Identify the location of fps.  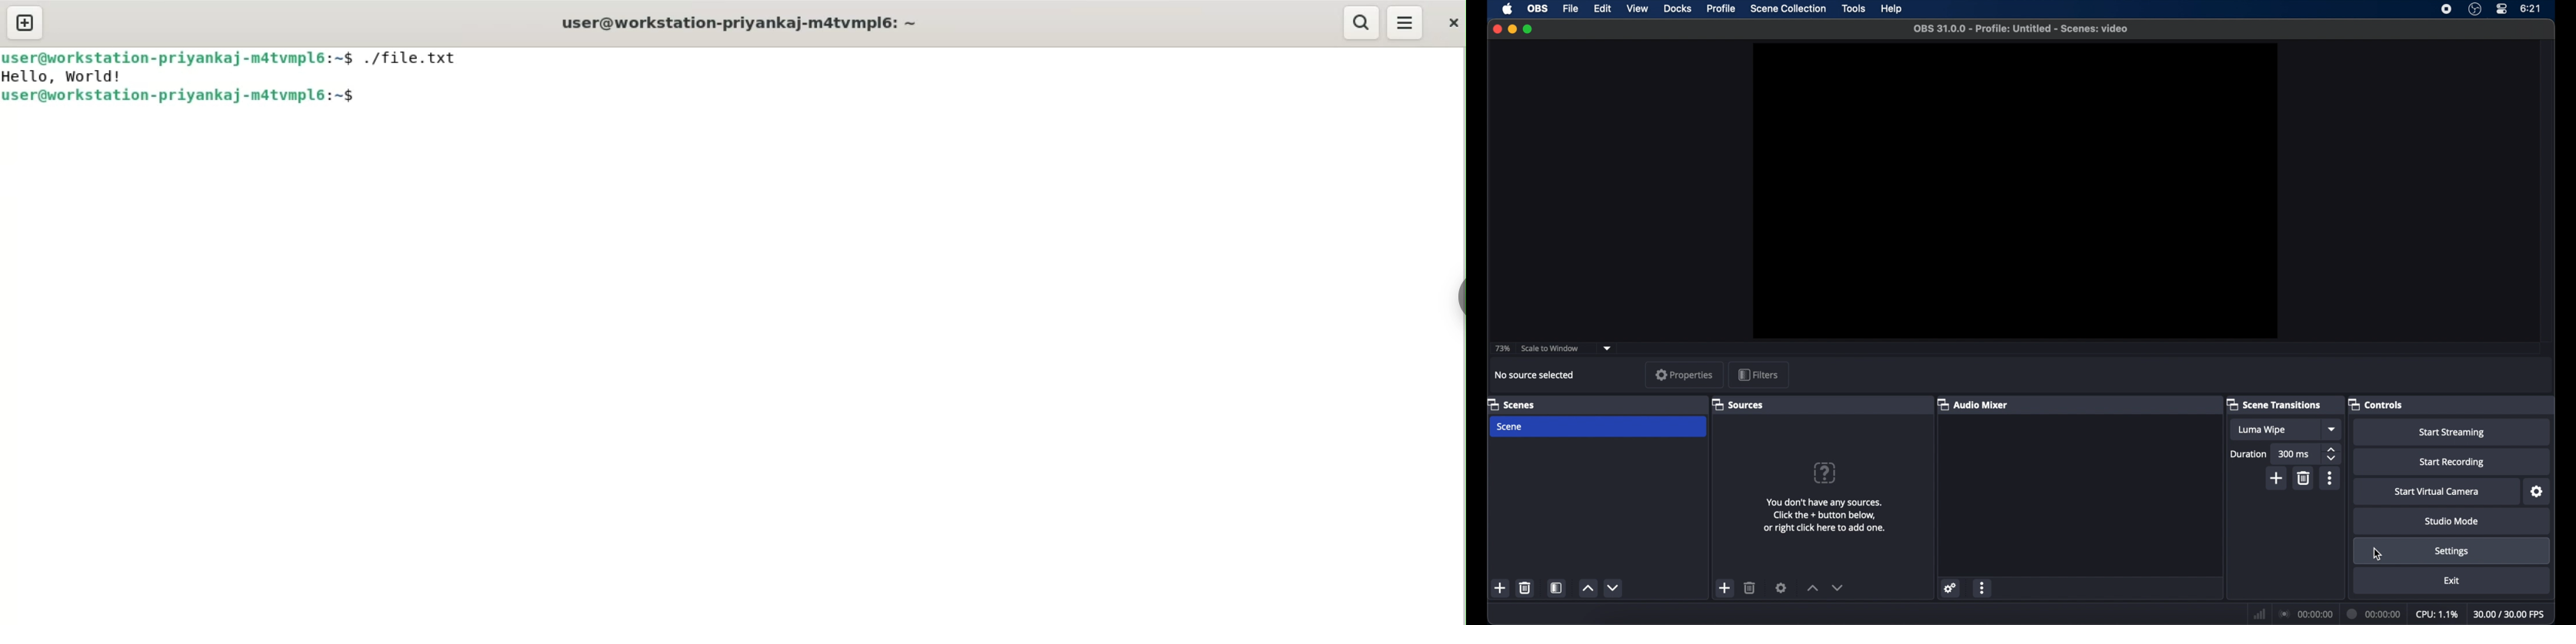
(2510, 615).